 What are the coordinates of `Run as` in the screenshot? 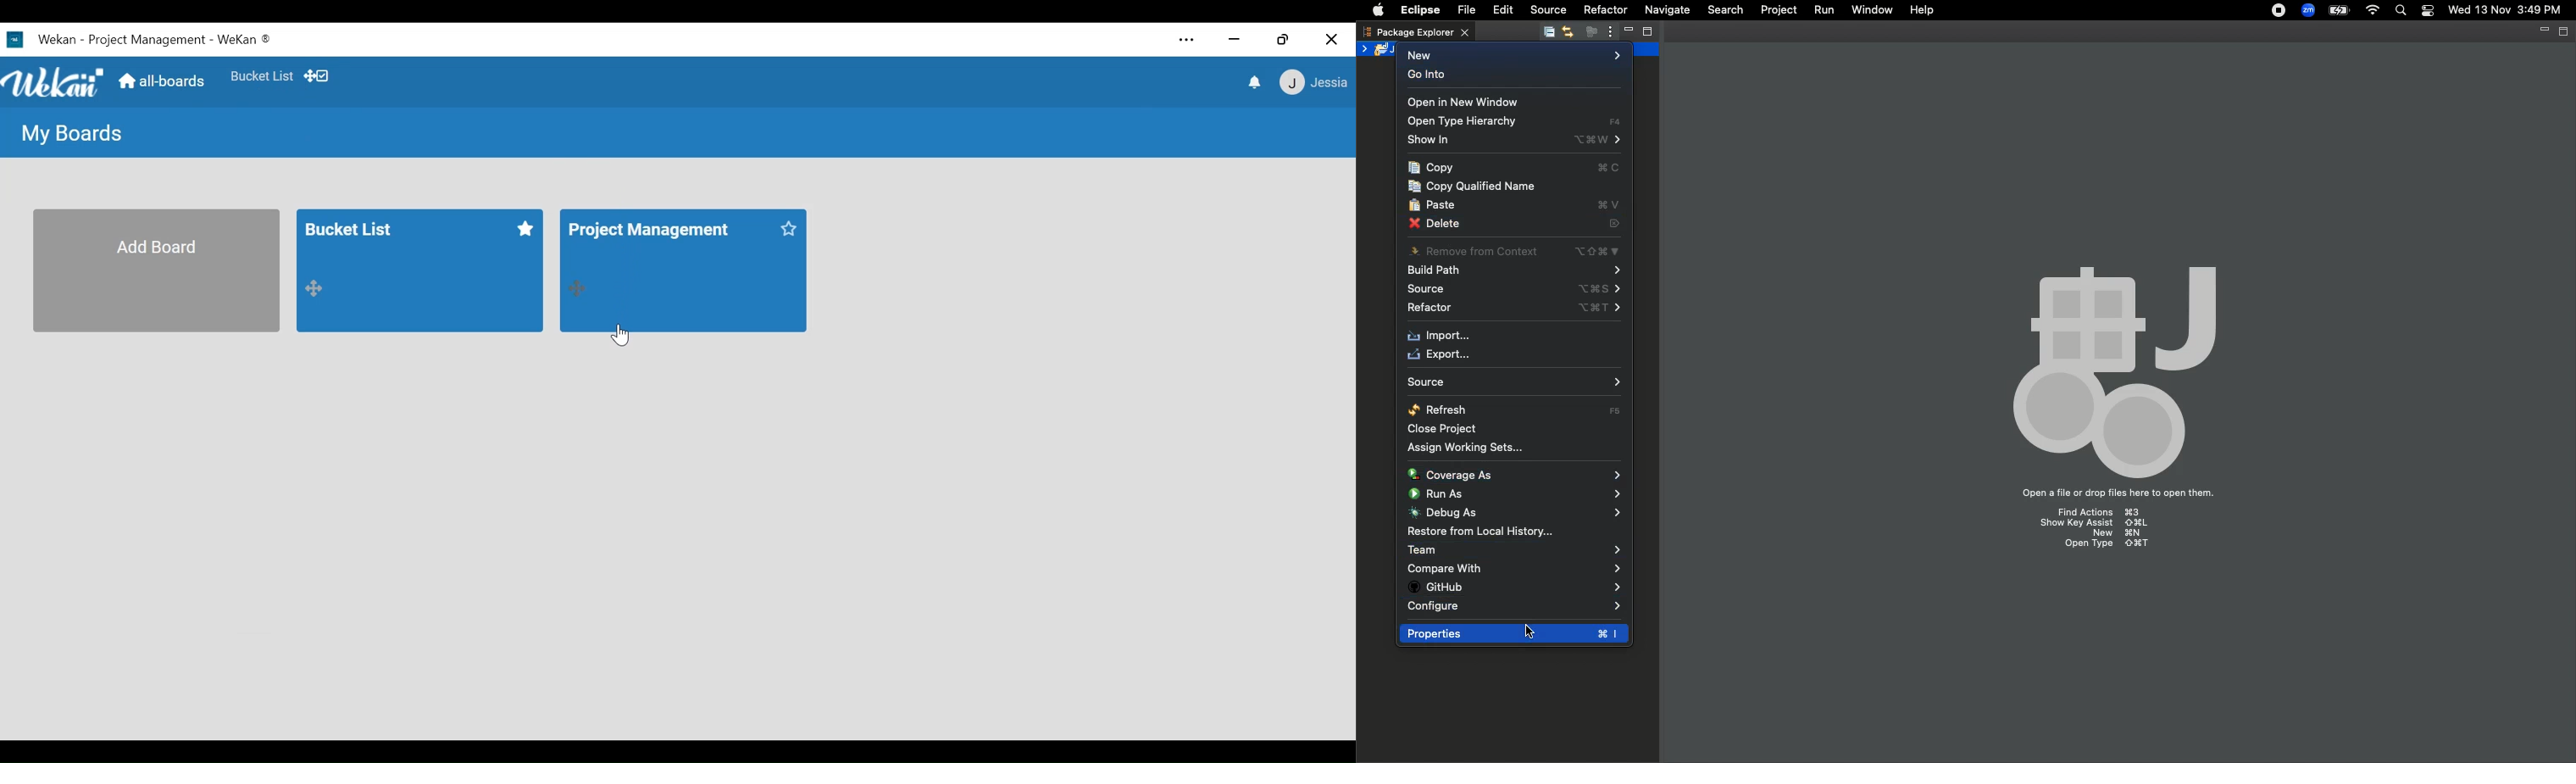 It's located at (1516, 493).